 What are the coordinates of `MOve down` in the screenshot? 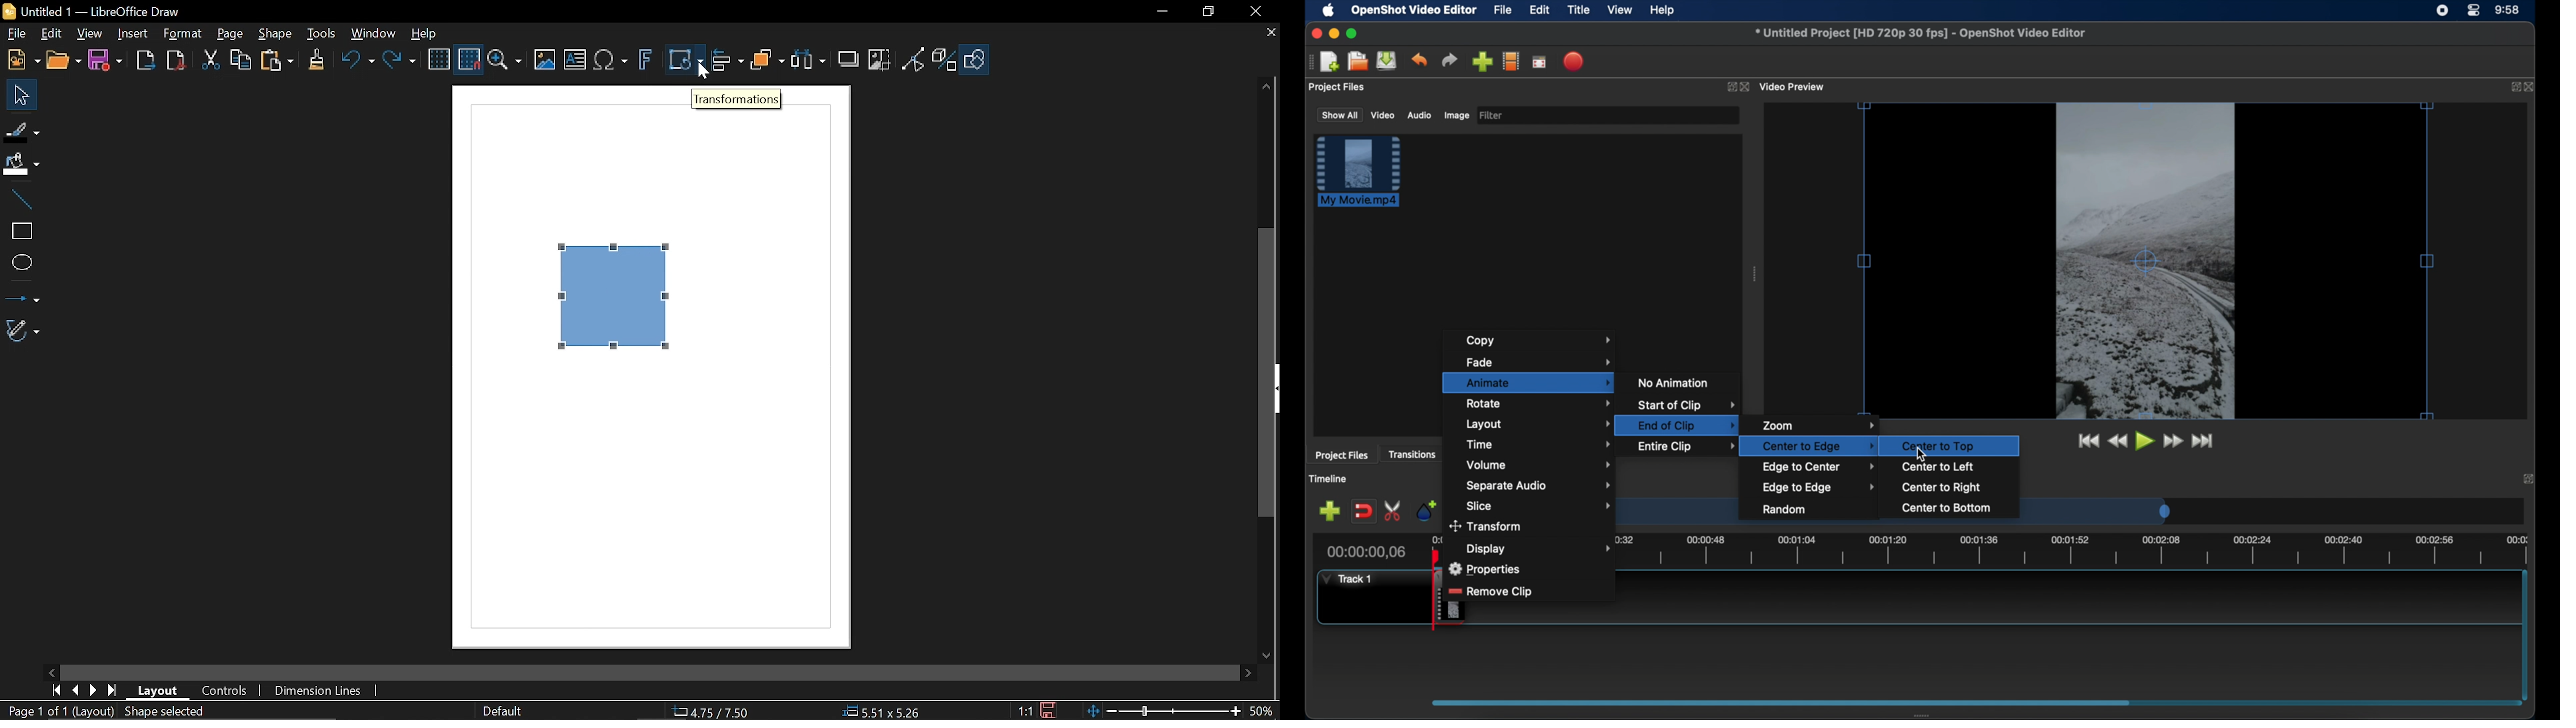 It's located at (1272, 655).